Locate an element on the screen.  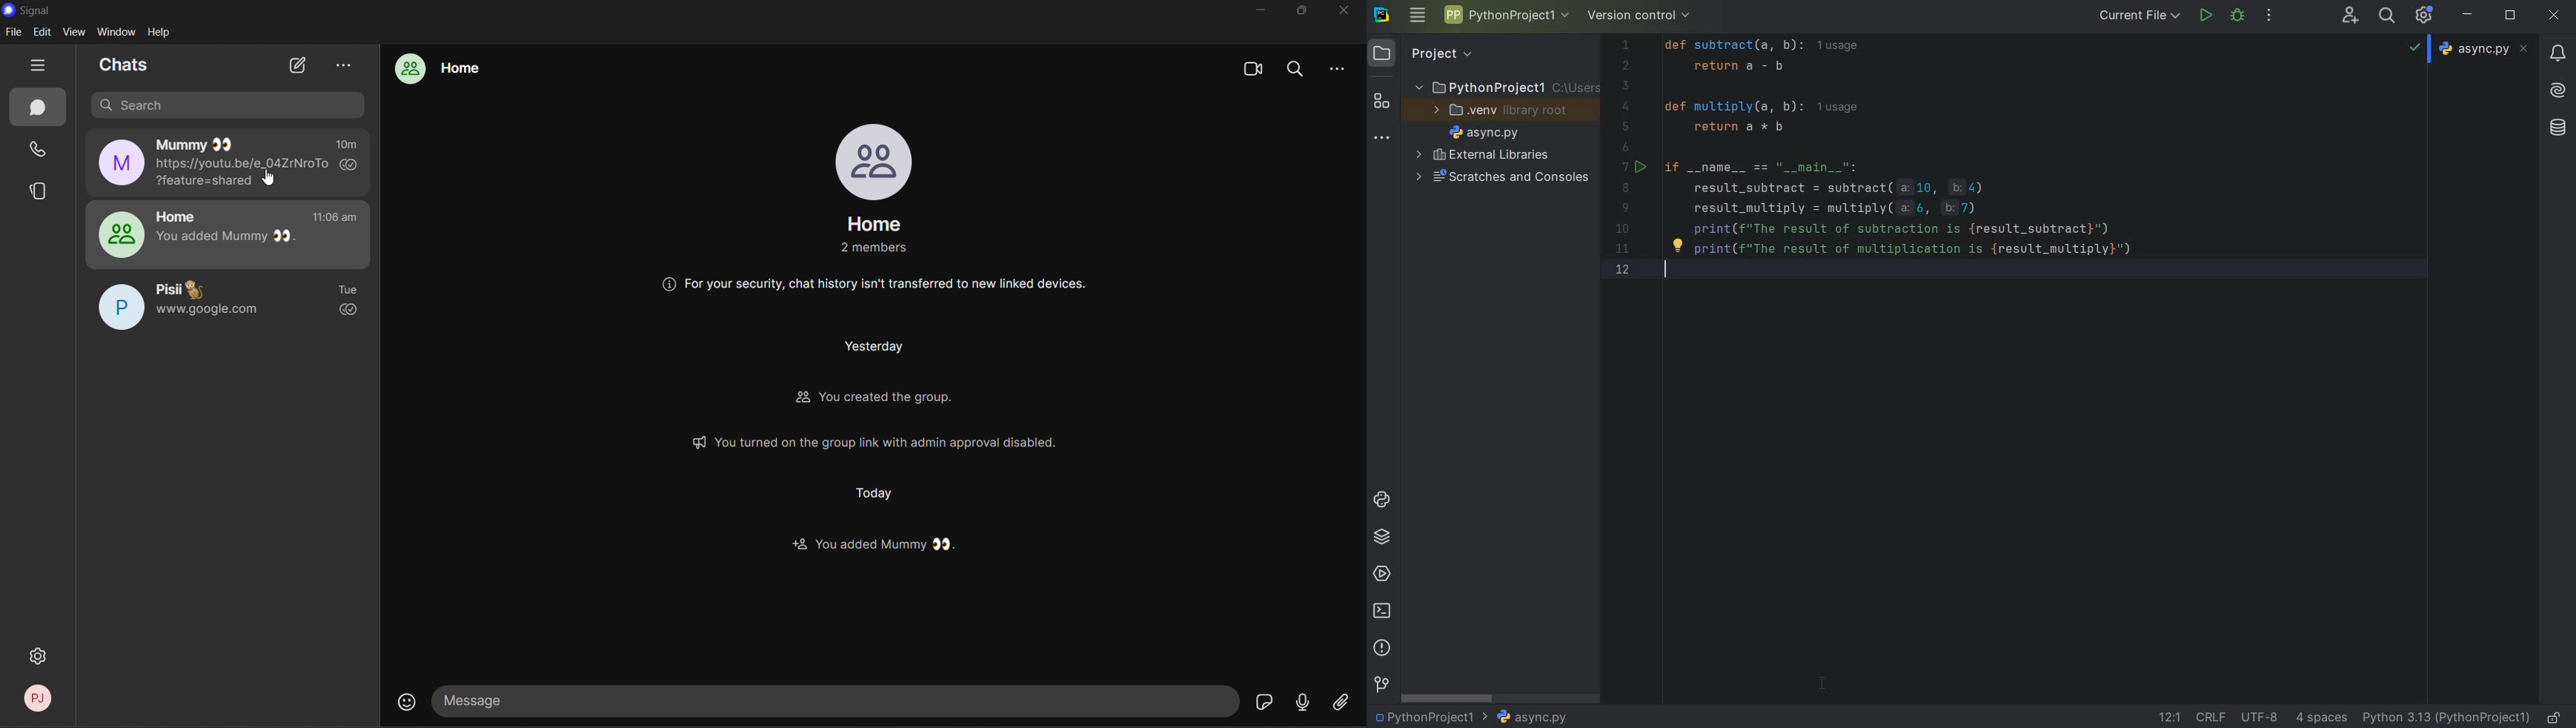
Yesterday is located at coordinates (870, 348).